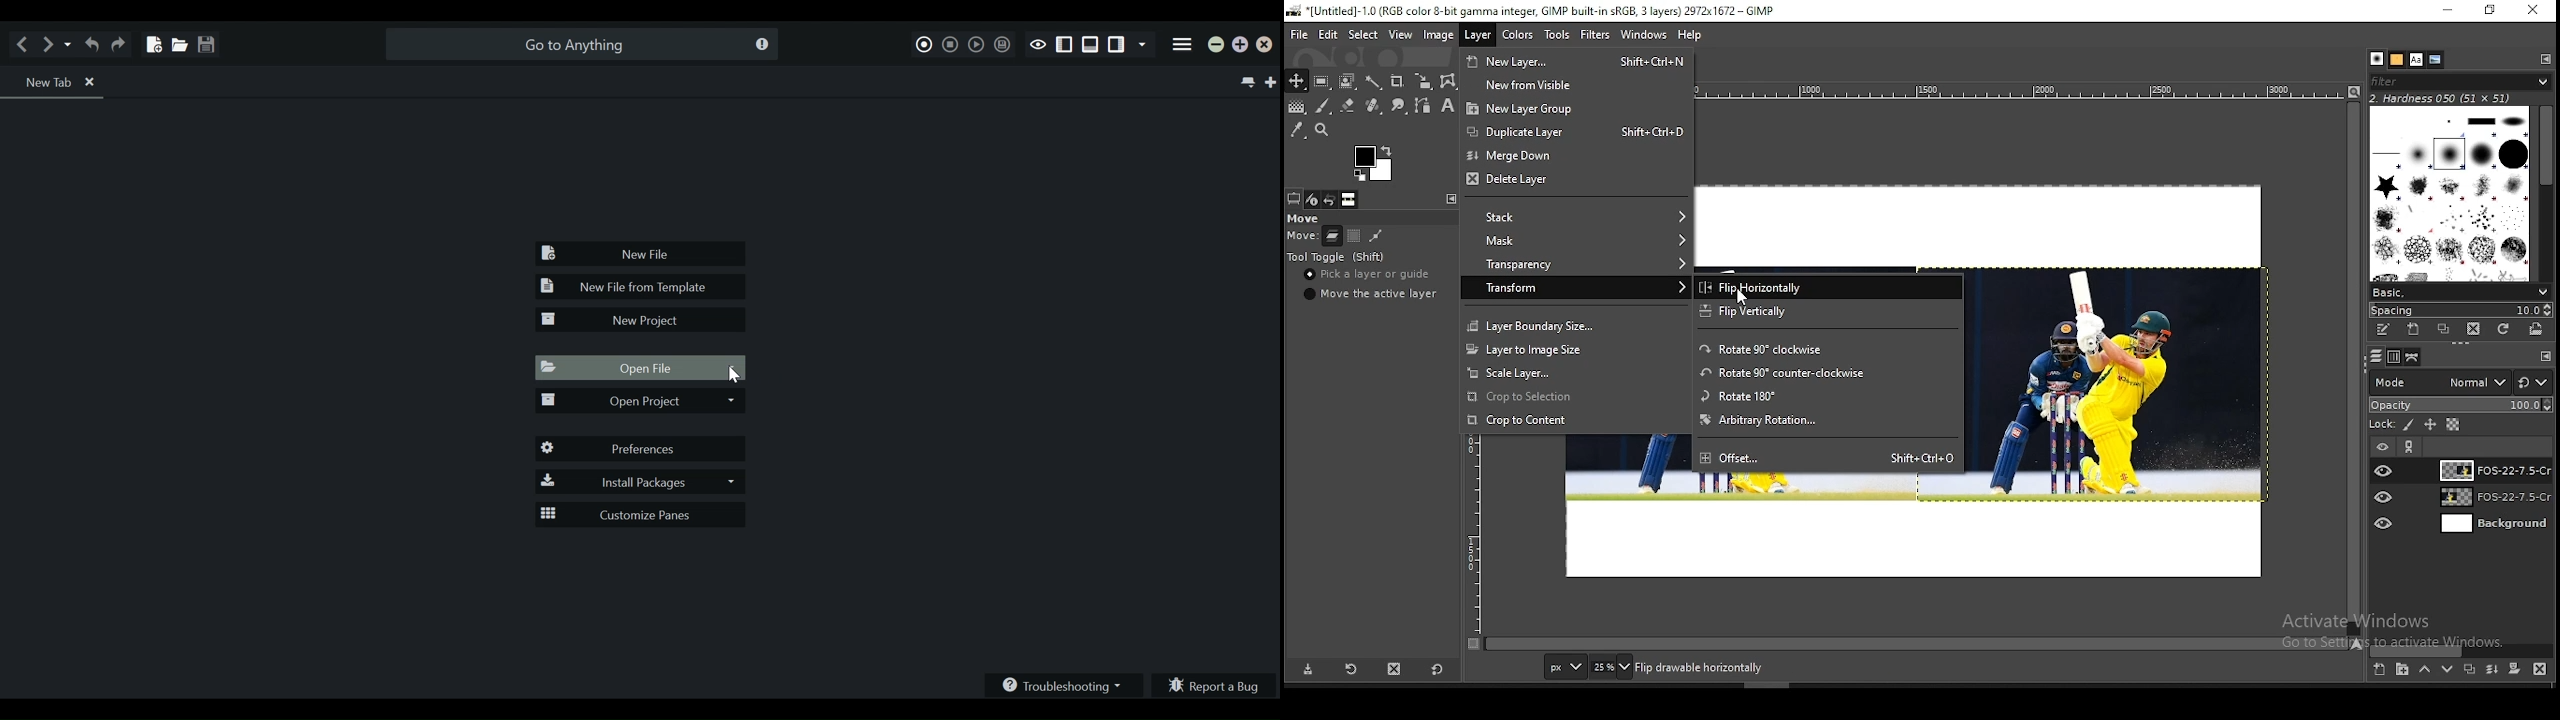  I want to click on layer visibility on/off, so click(2385, 521).